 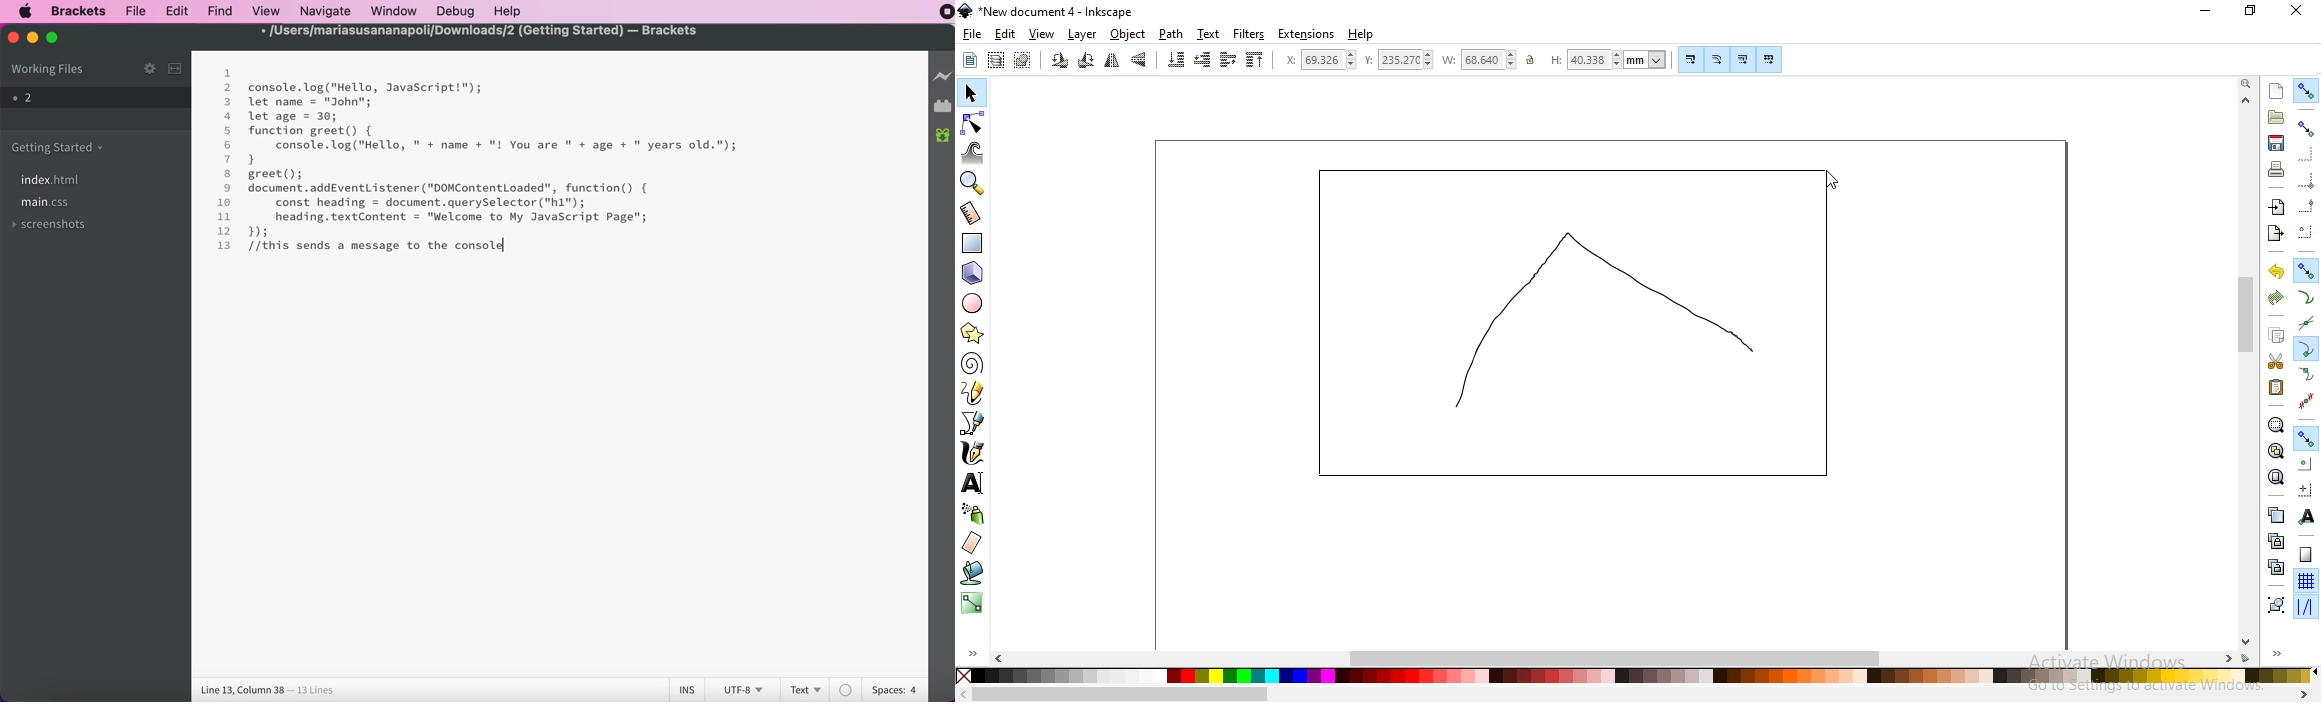 What do you see at coordinates (2305, 580) in the screenshot?
I see `snap to grids` at bounding box center [2305, 580].